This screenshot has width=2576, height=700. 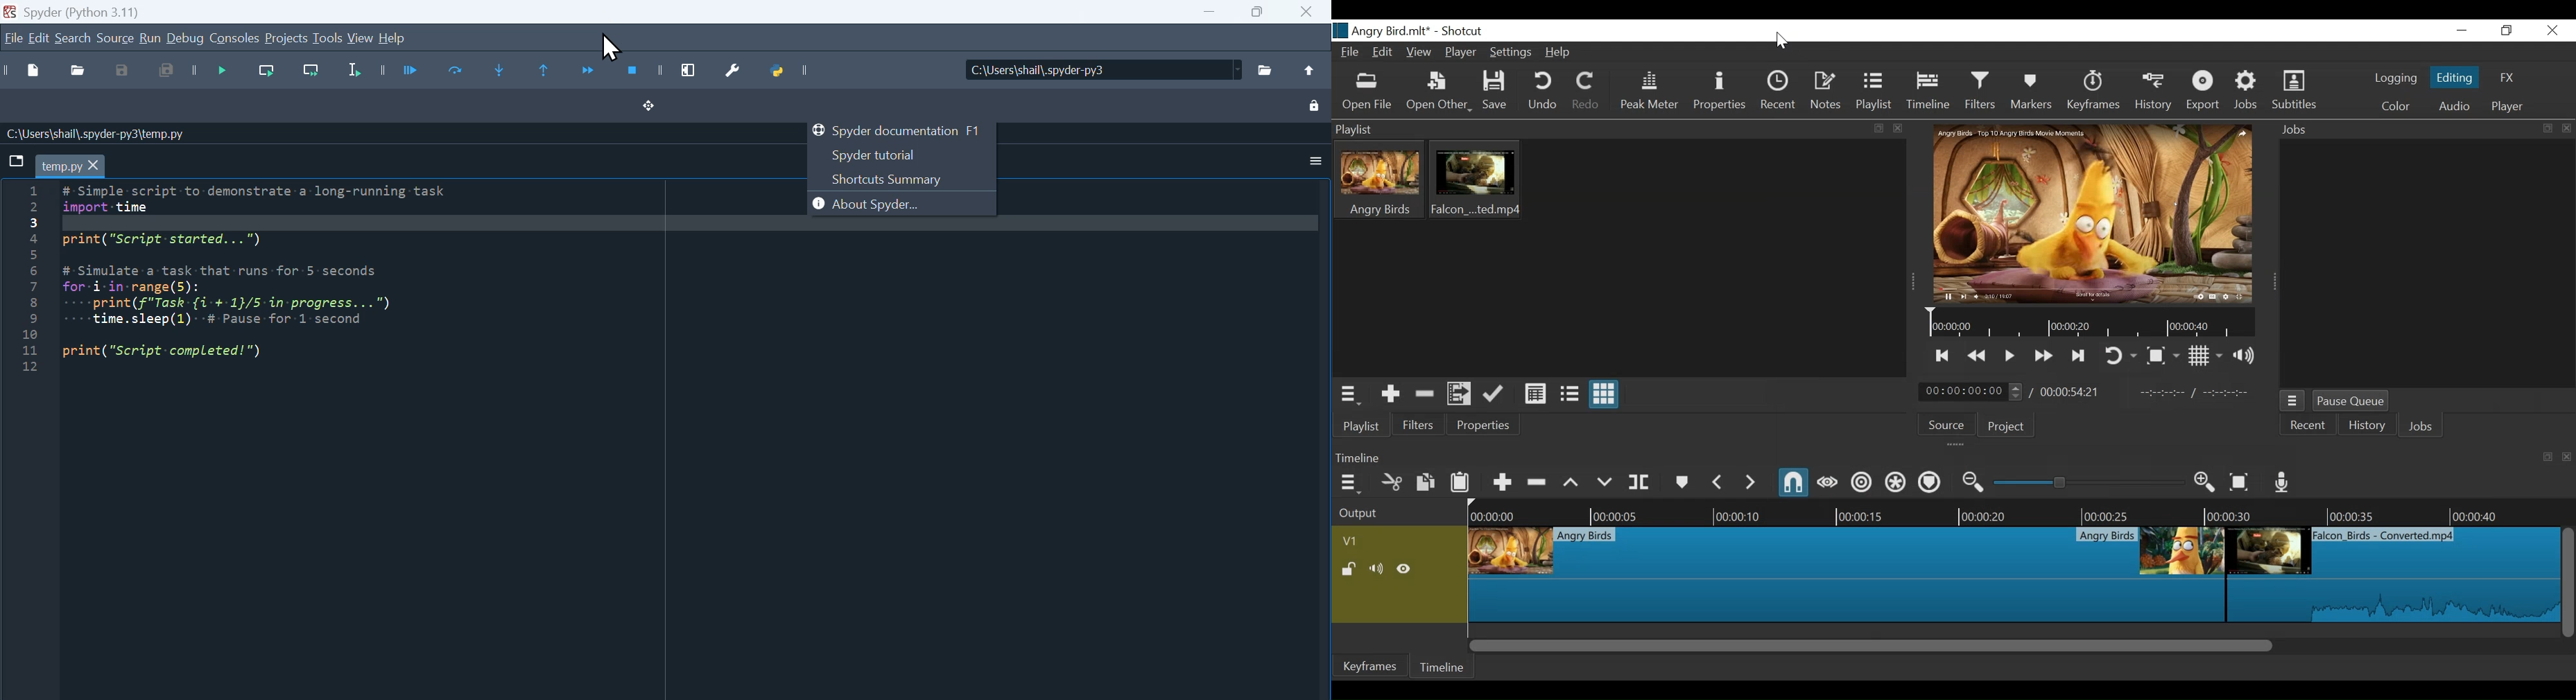 I want to click on Output, so click(x=1399, y=512).